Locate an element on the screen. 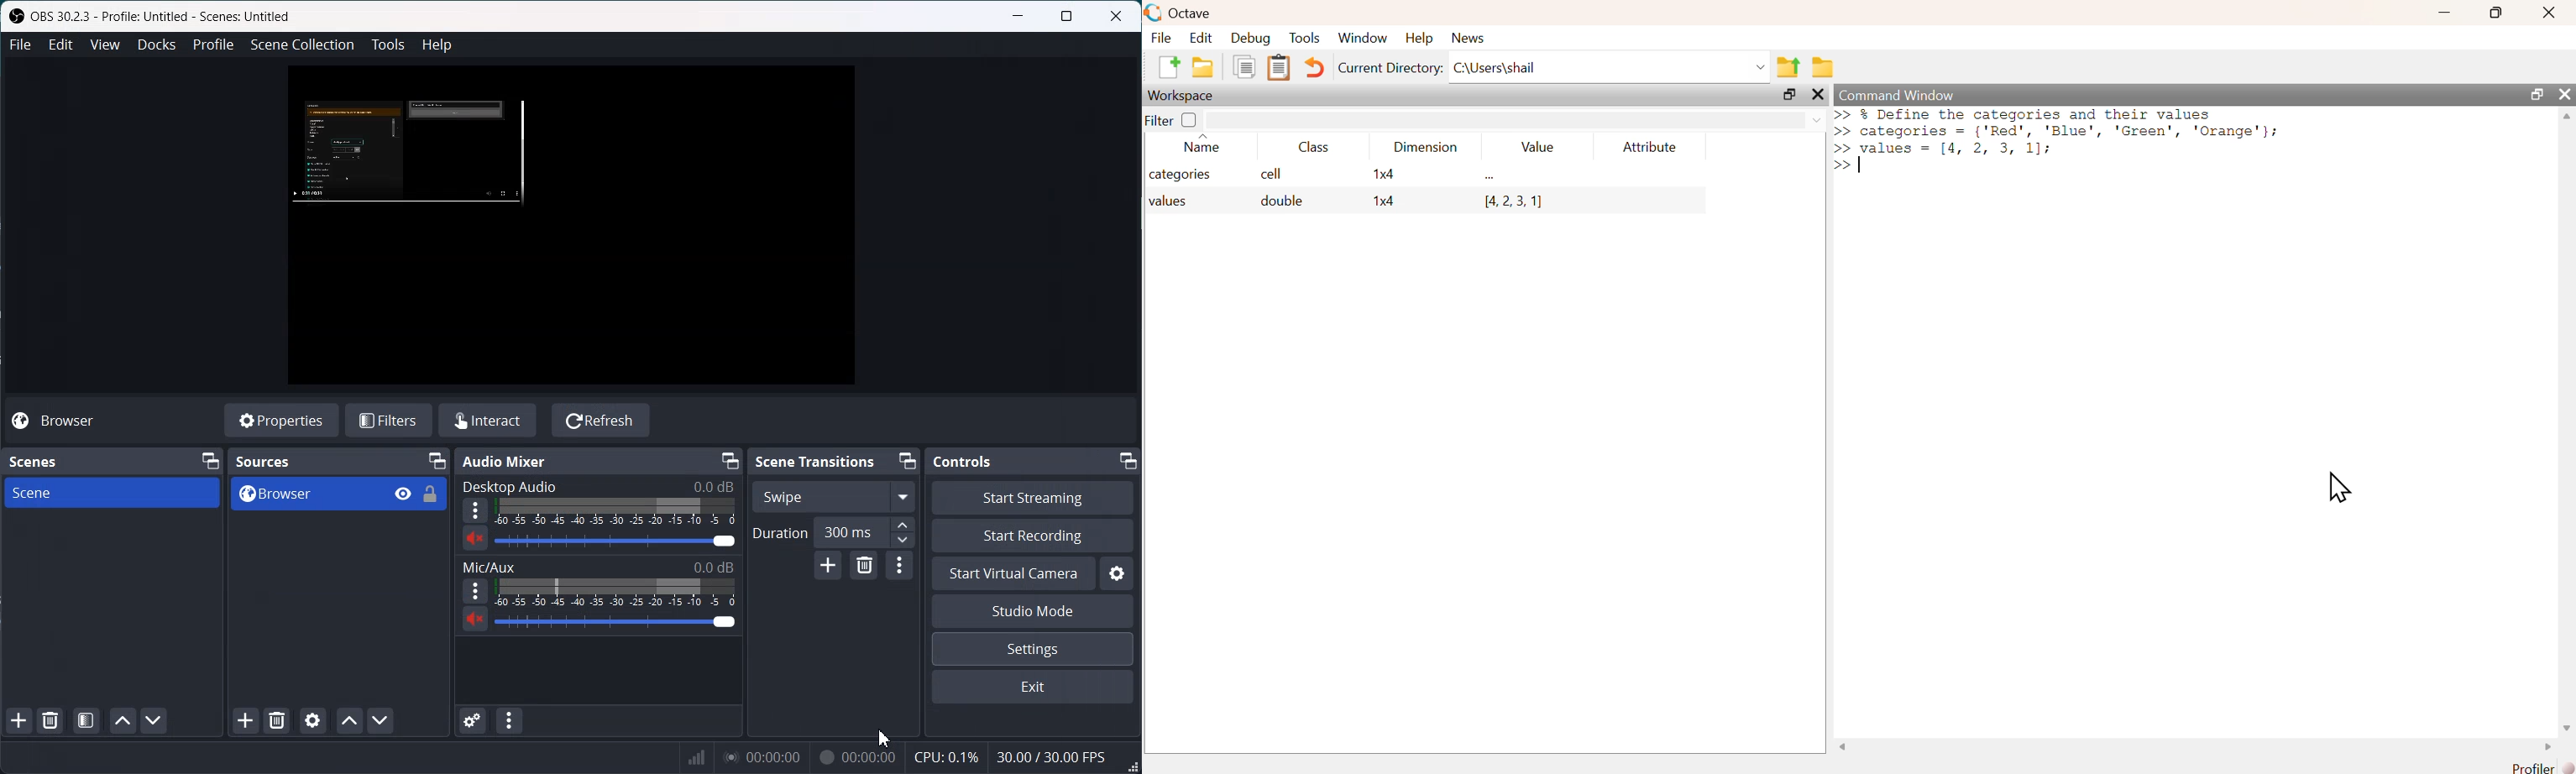 This screenshot has height=784, width=2576. Volume Indicator is located at coordinates (617, 593).